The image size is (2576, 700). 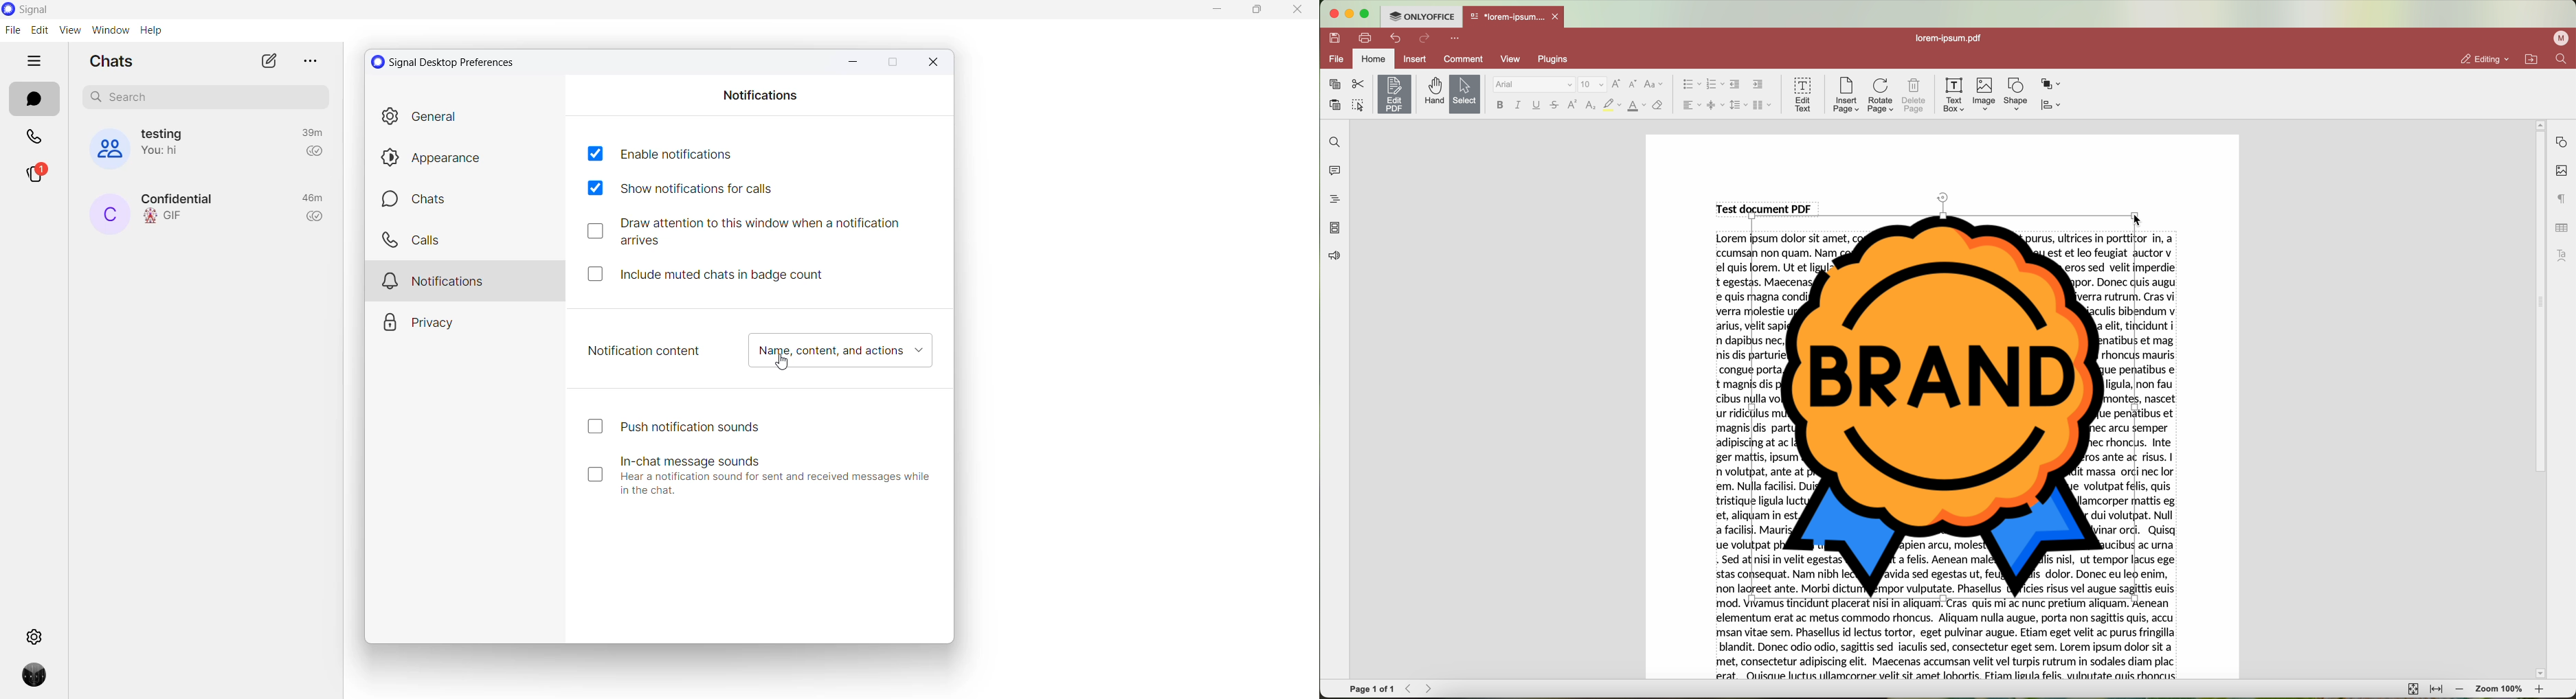 I want to click on maximize, so click(x=1366, y=14).